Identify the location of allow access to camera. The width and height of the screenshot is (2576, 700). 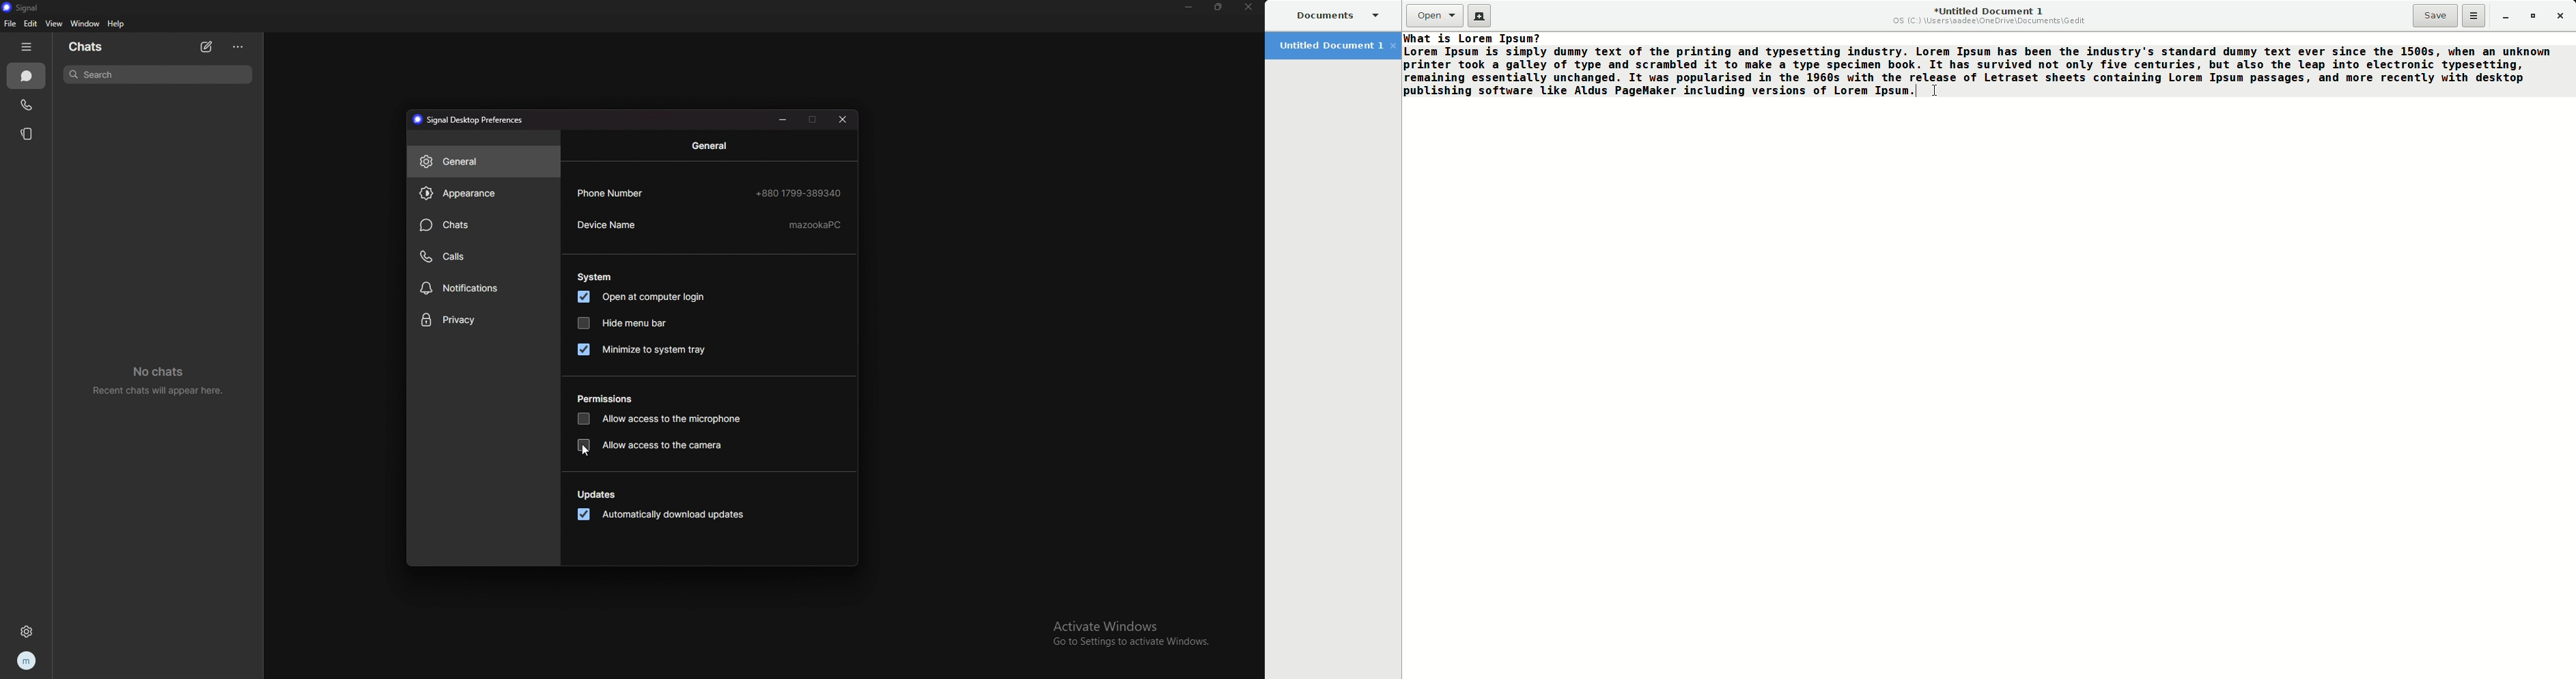
(651, 446).